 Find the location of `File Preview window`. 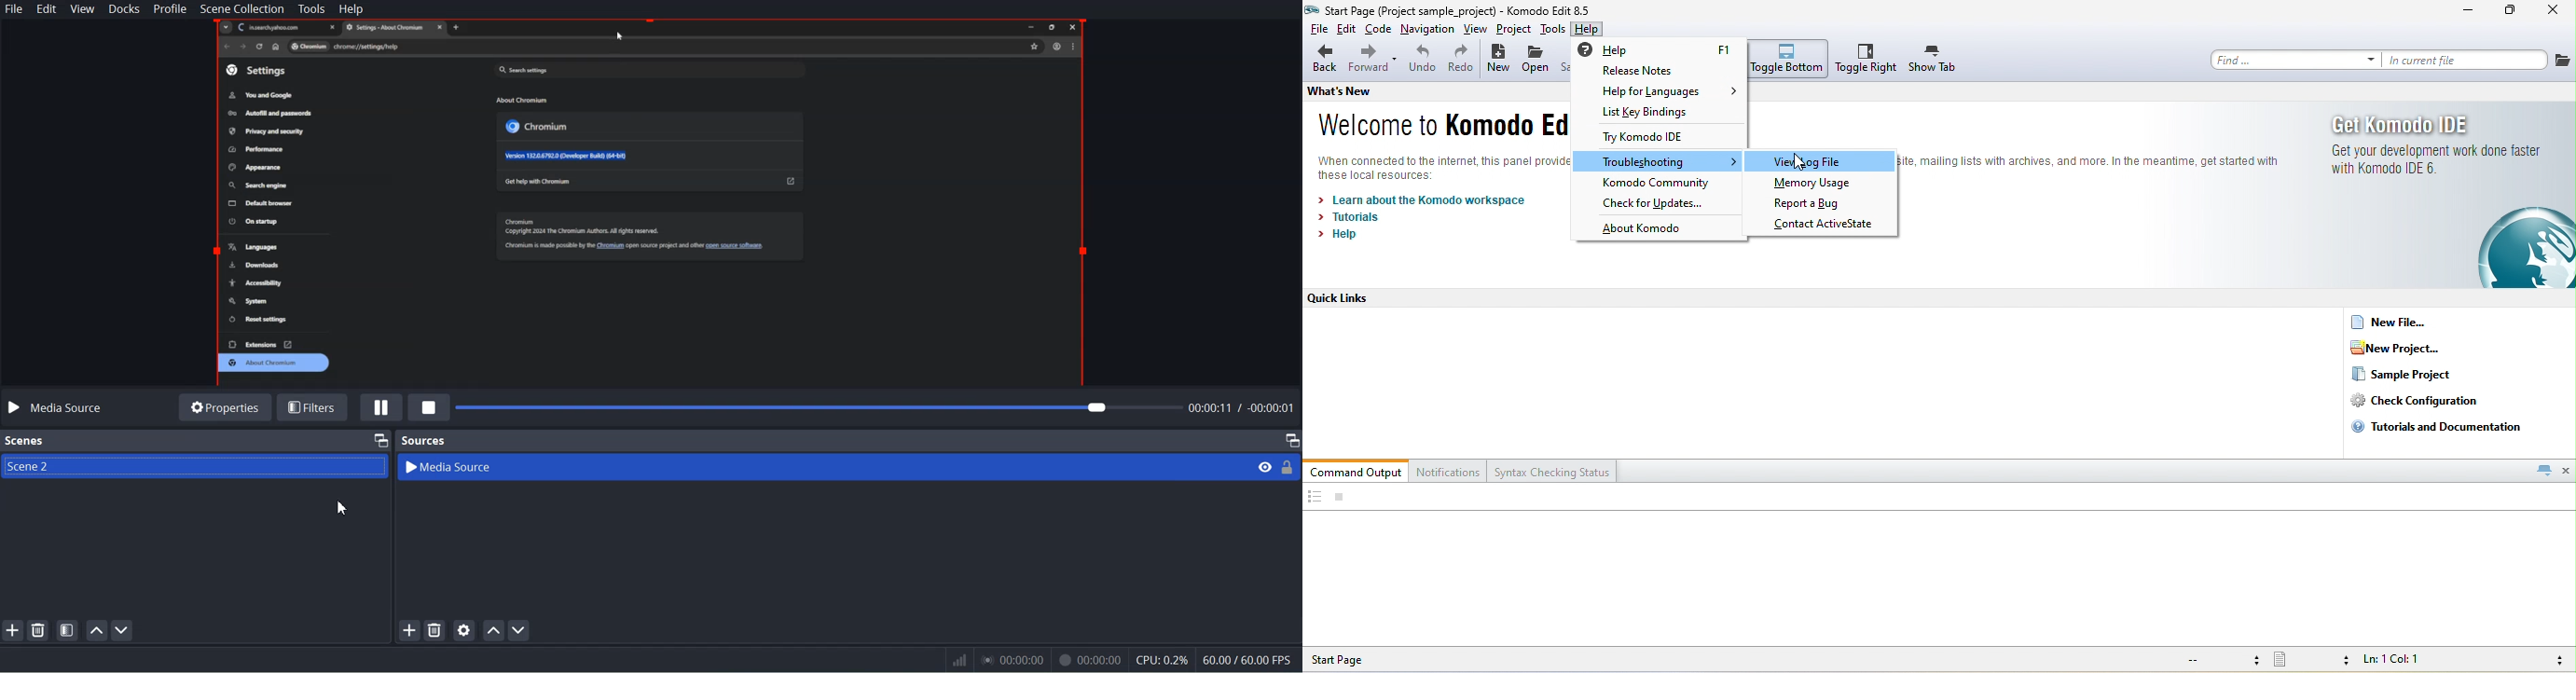

File Preview window is located at coordinates (654, 202).